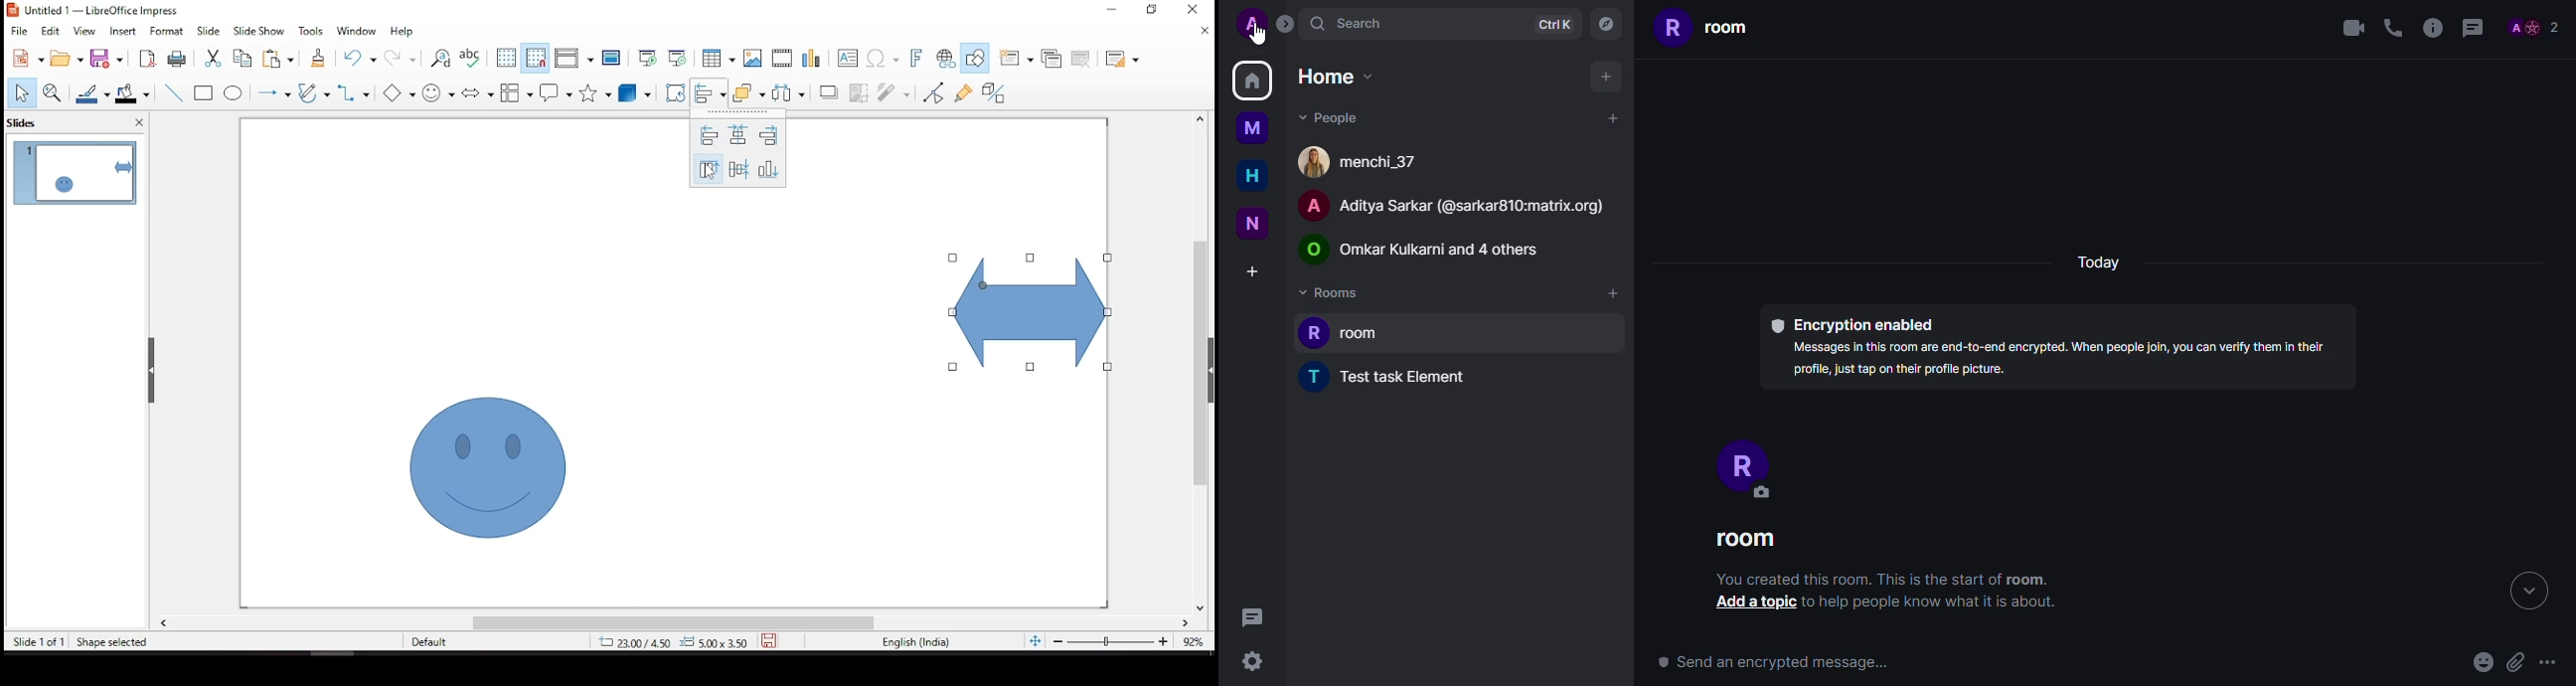 The width and height of the screenshot is (2576, 700). What do you see at coordinates (2527, 592) in the screenshot?
I see `expand` at bounding box center [2527, 592].